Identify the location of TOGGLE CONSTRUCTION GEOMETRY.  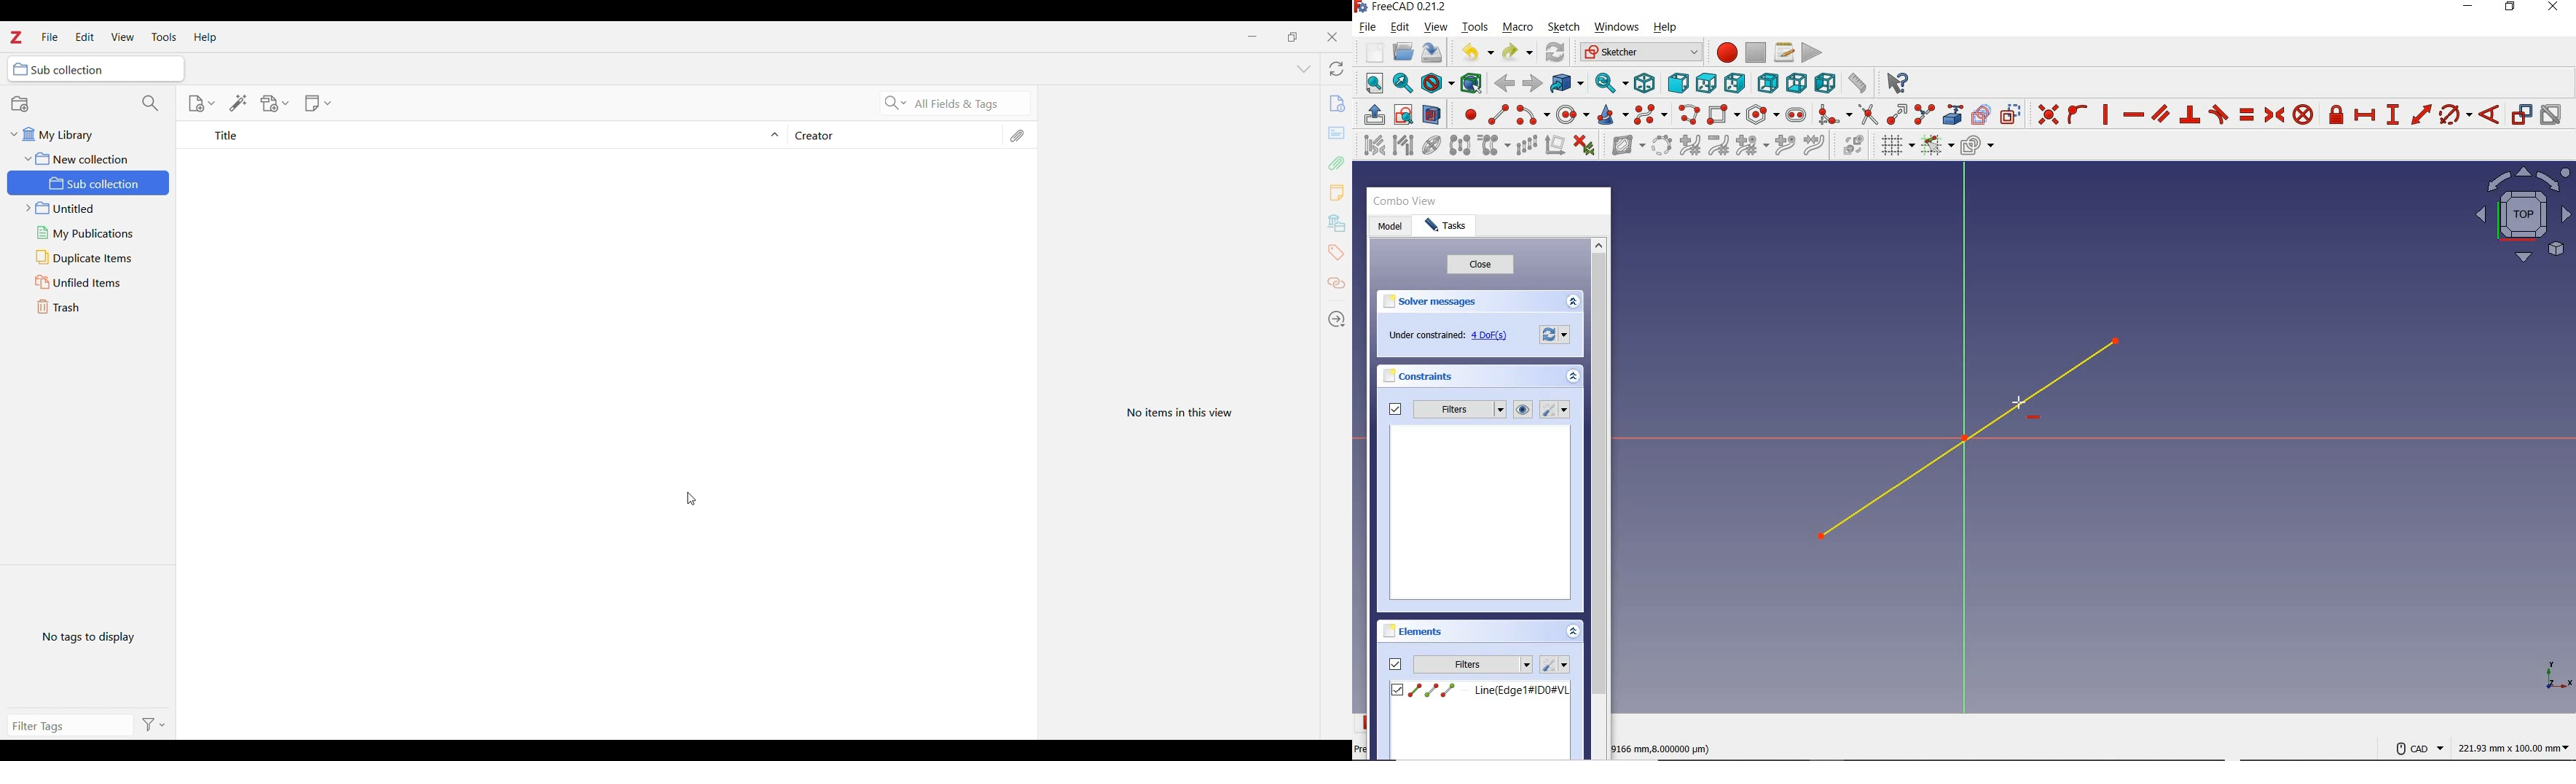
(2013, 114).